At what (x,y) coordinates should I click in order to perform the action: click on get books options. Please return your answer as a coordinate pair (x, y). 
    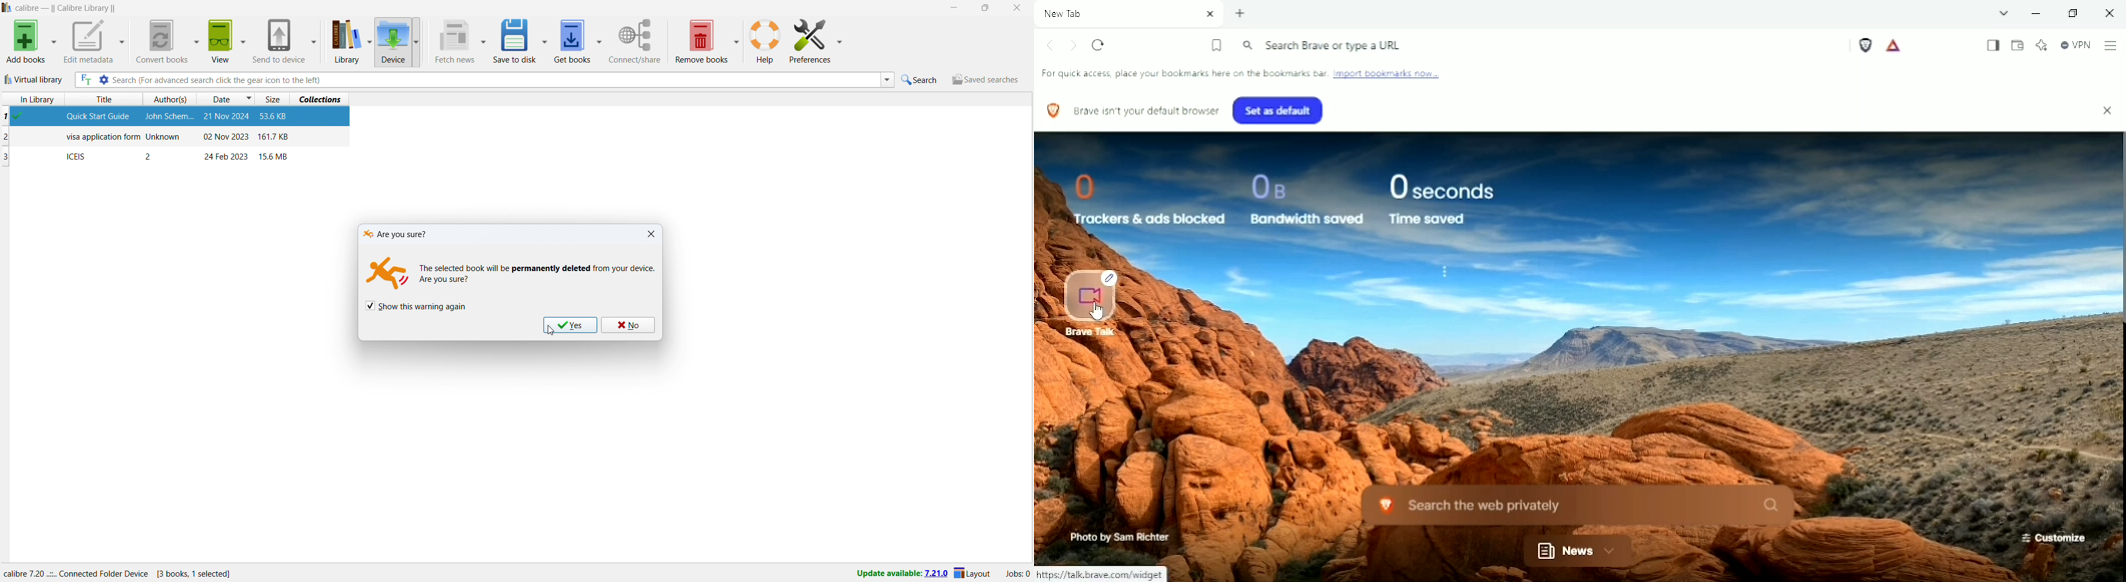
    Looking at the image, I should click on (600, 39).